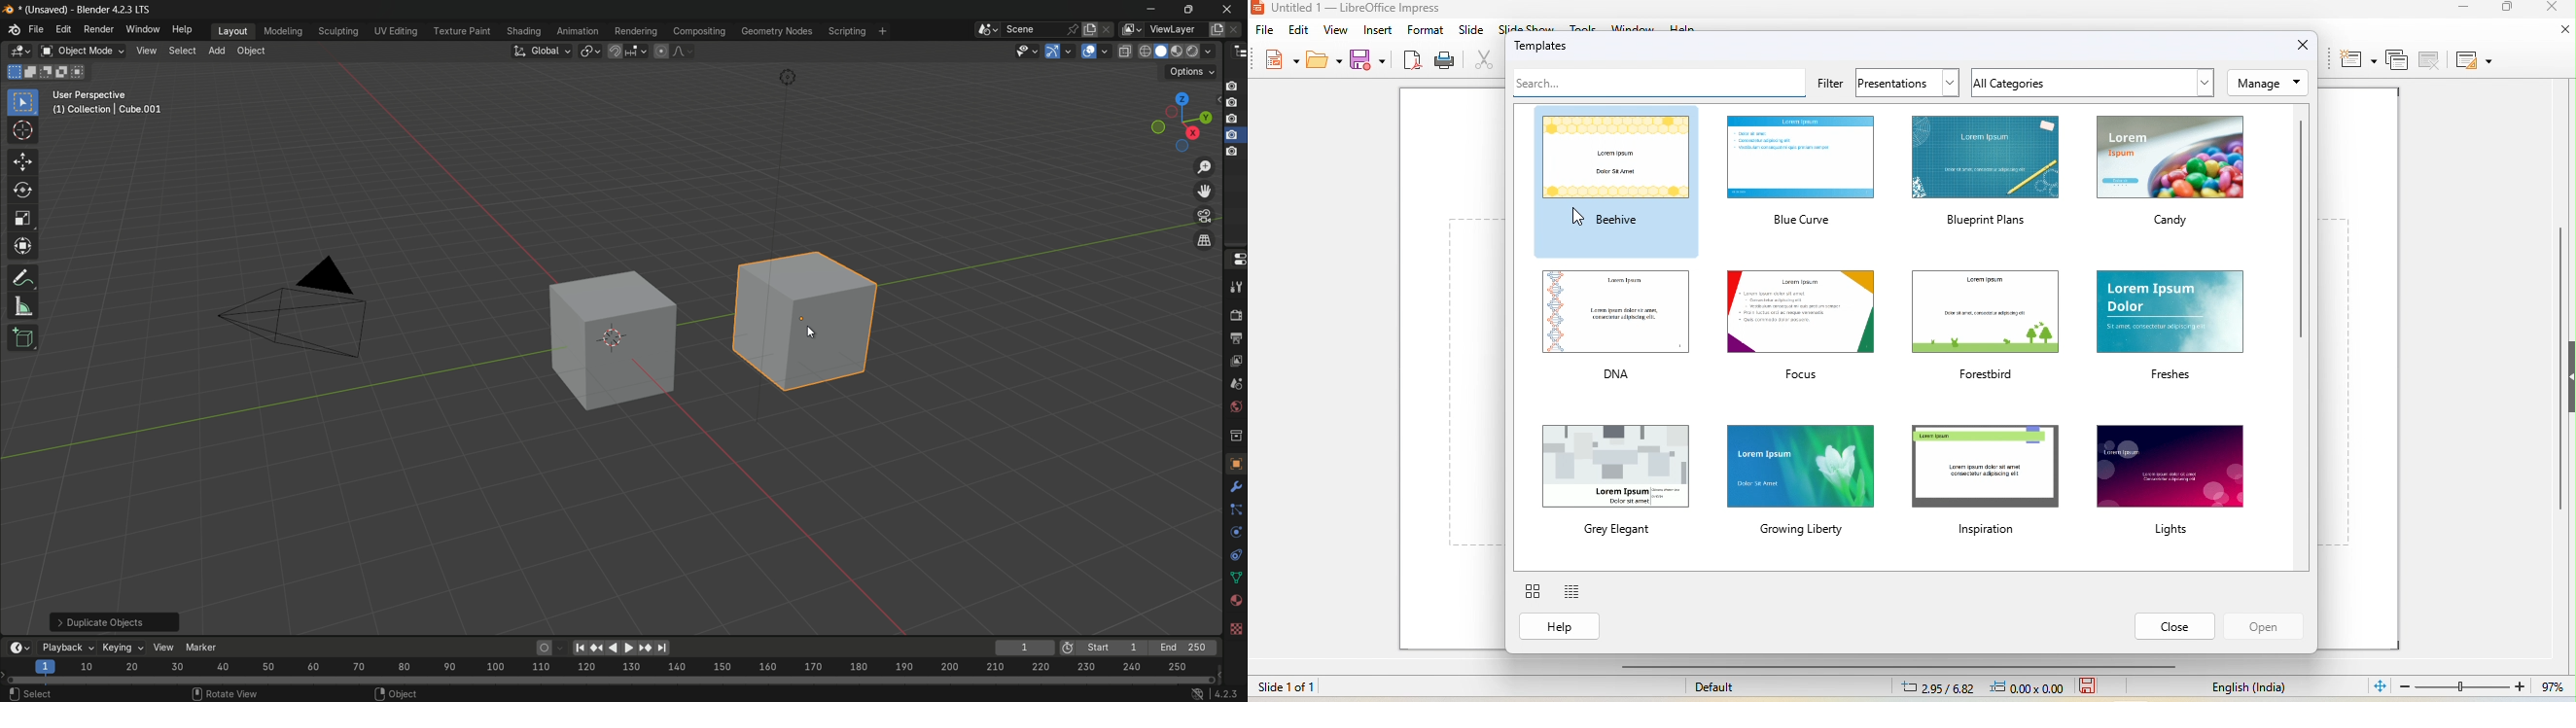 The image size is (2576, 728). What do you see at coordinates (1207, 192) in the screenshot?
I see `move the view` at bounding box center [1207, 192].